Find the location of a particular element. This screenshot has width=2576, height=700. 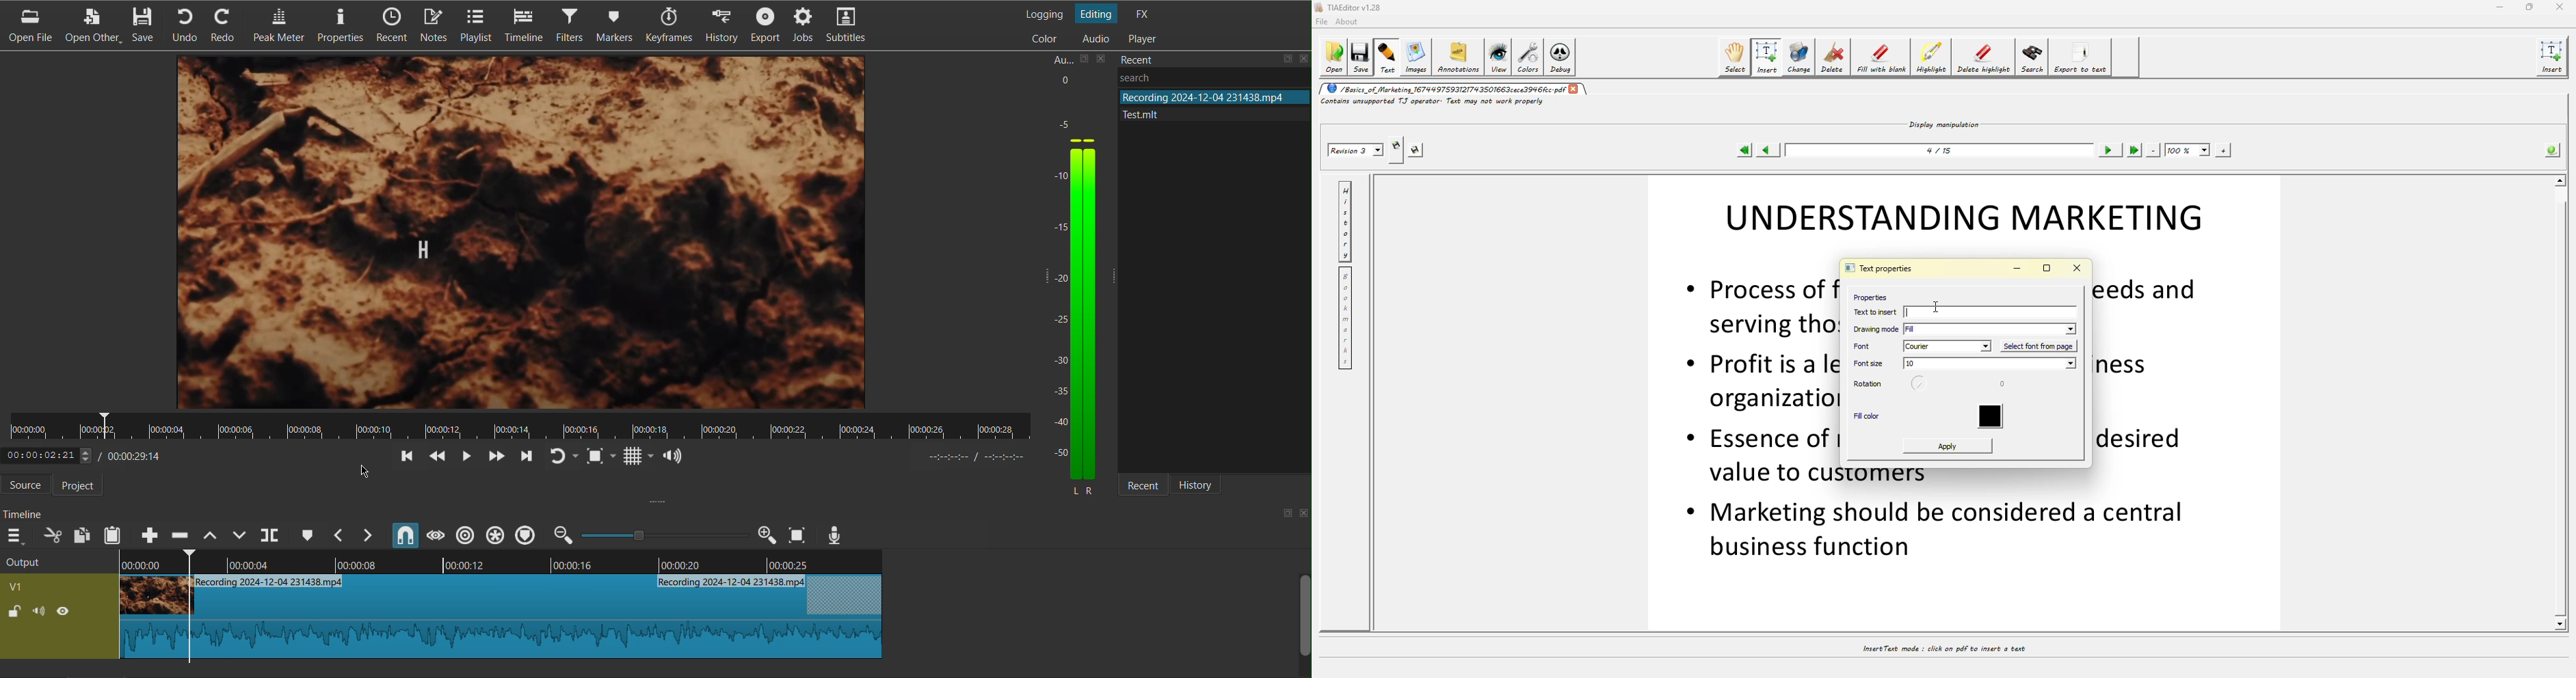

Go back is located at coordinates (406, 457).